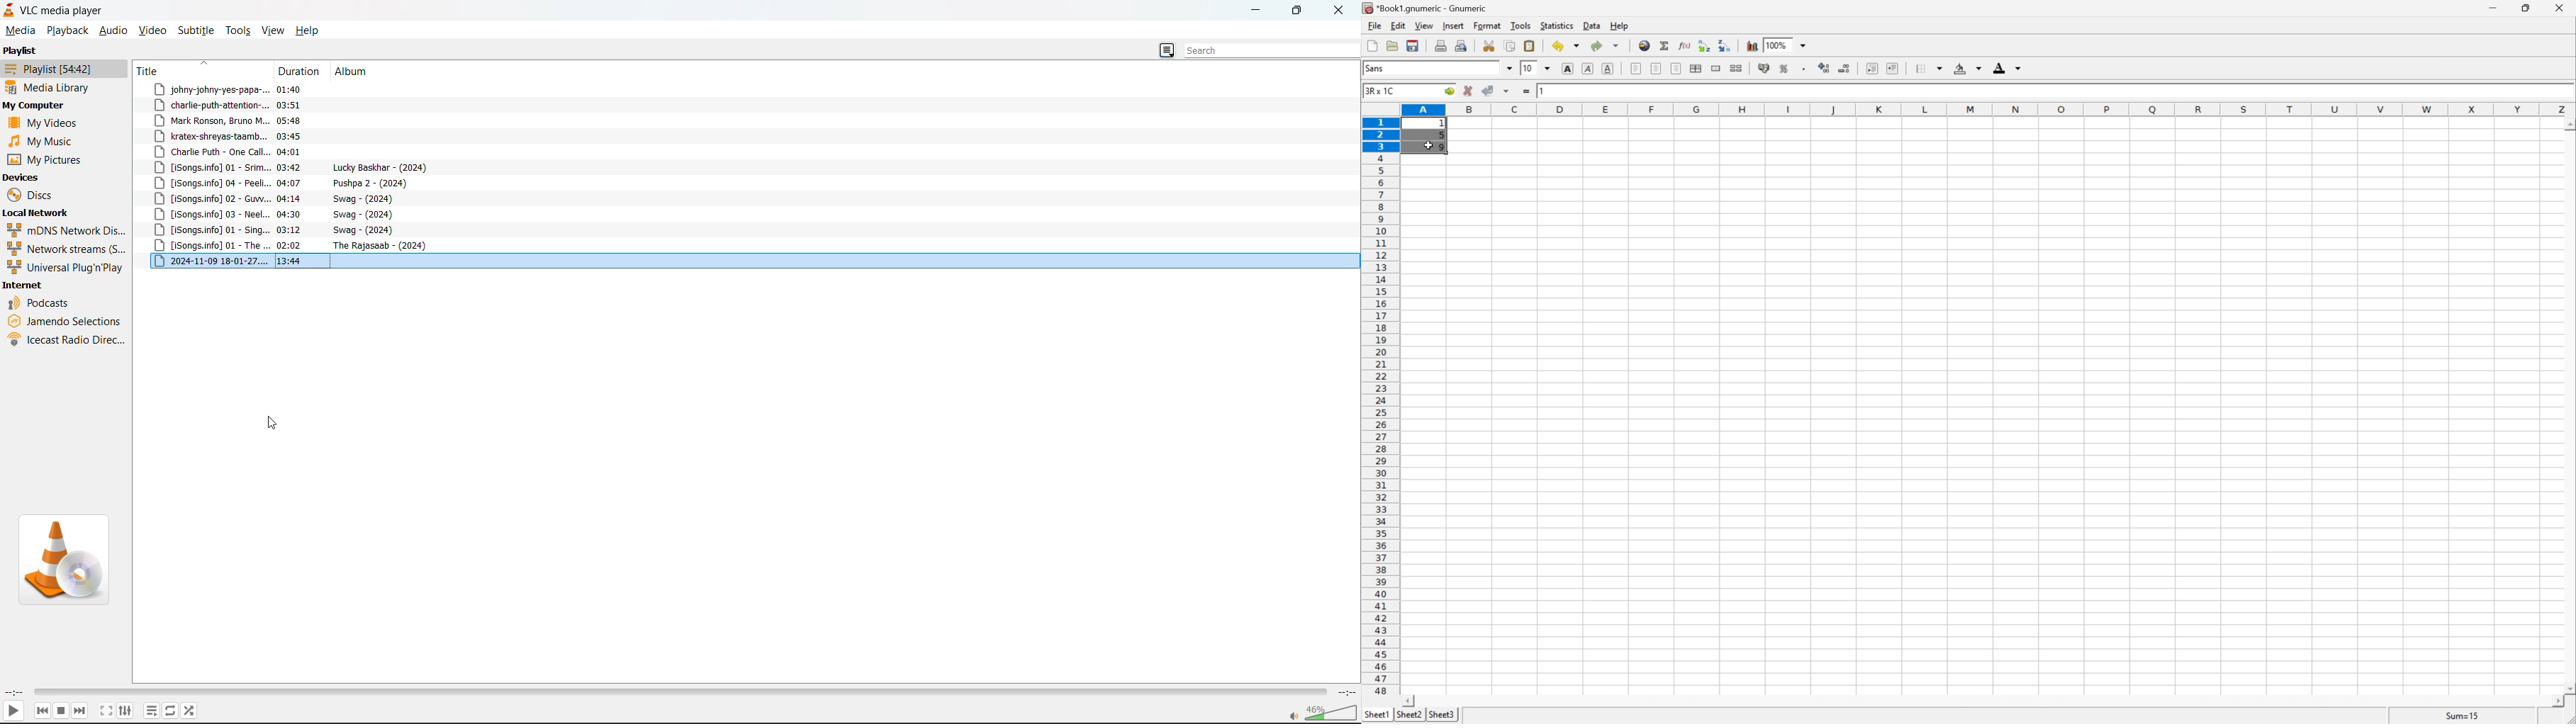 The image size is (2576, 728). I want to click on random, so click(189, 711).